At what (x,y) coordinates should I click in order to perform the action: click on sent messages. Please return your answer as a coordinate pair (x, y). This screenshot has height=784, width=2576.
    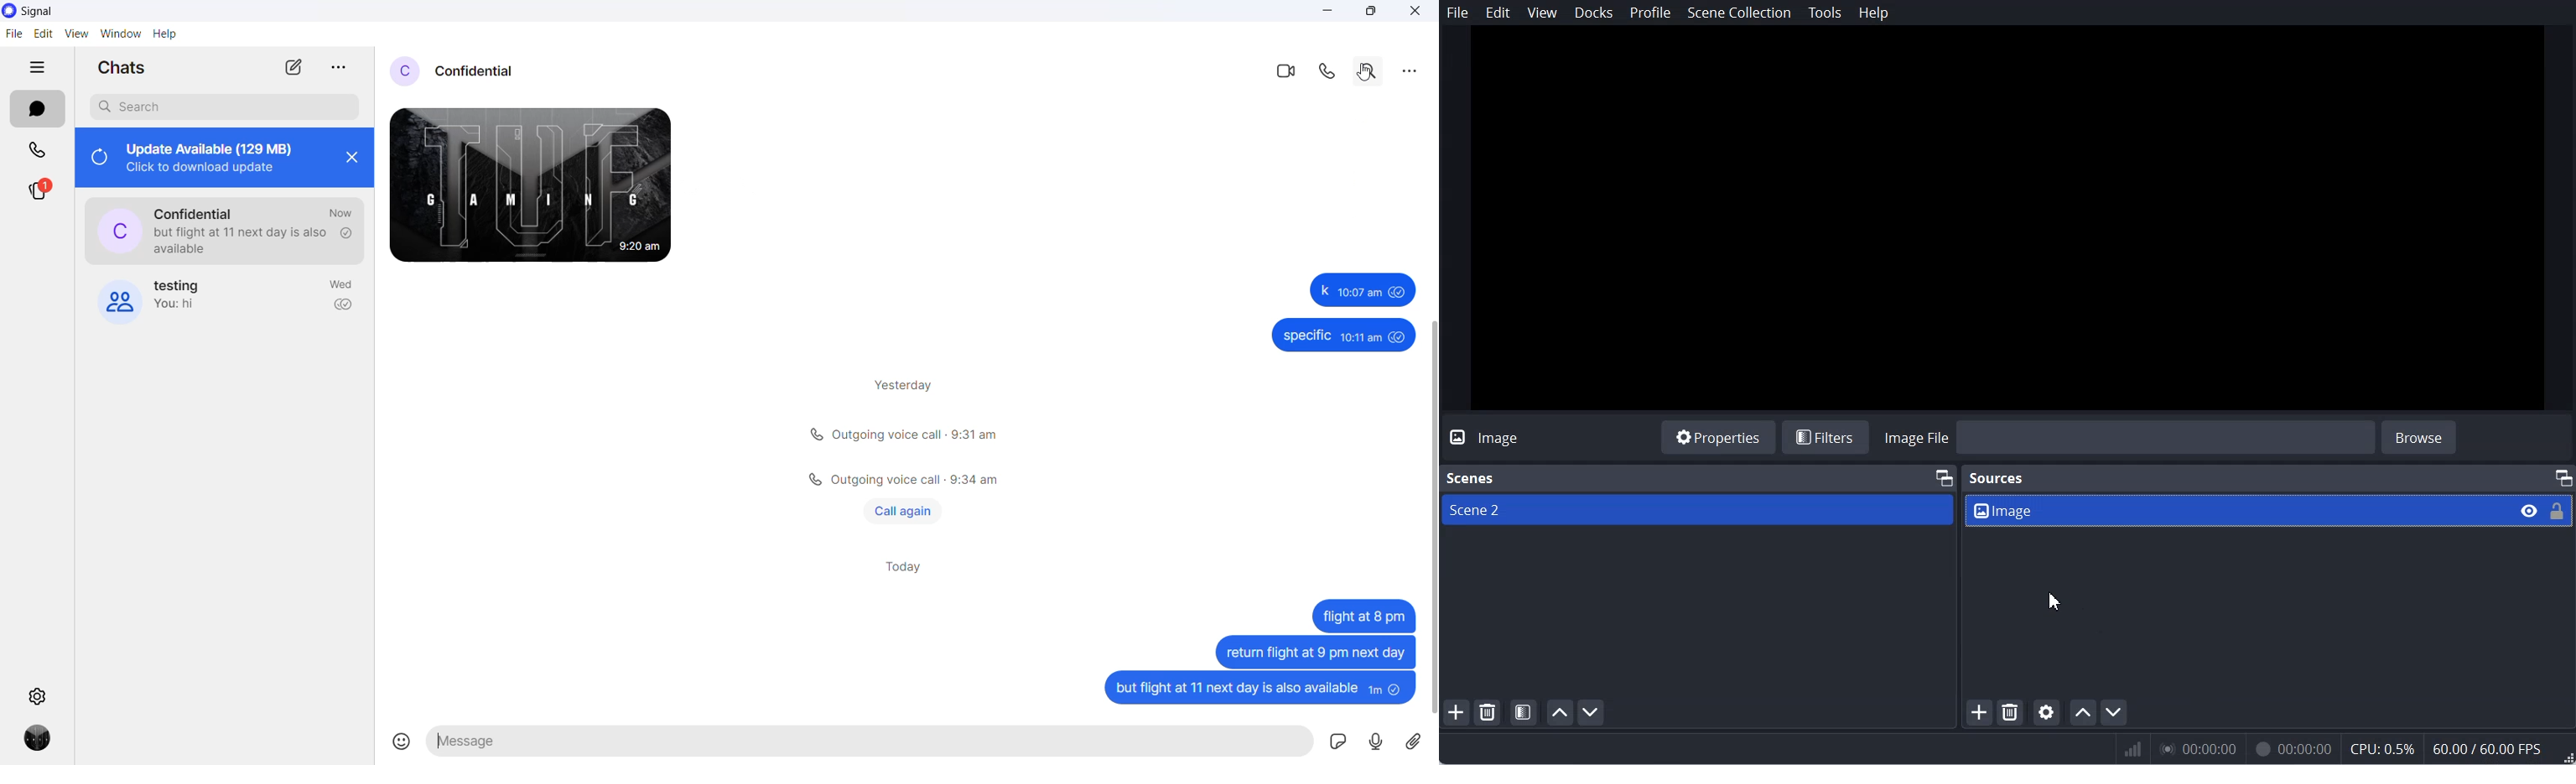
    Looking at the image, I should click on (1257, 692).